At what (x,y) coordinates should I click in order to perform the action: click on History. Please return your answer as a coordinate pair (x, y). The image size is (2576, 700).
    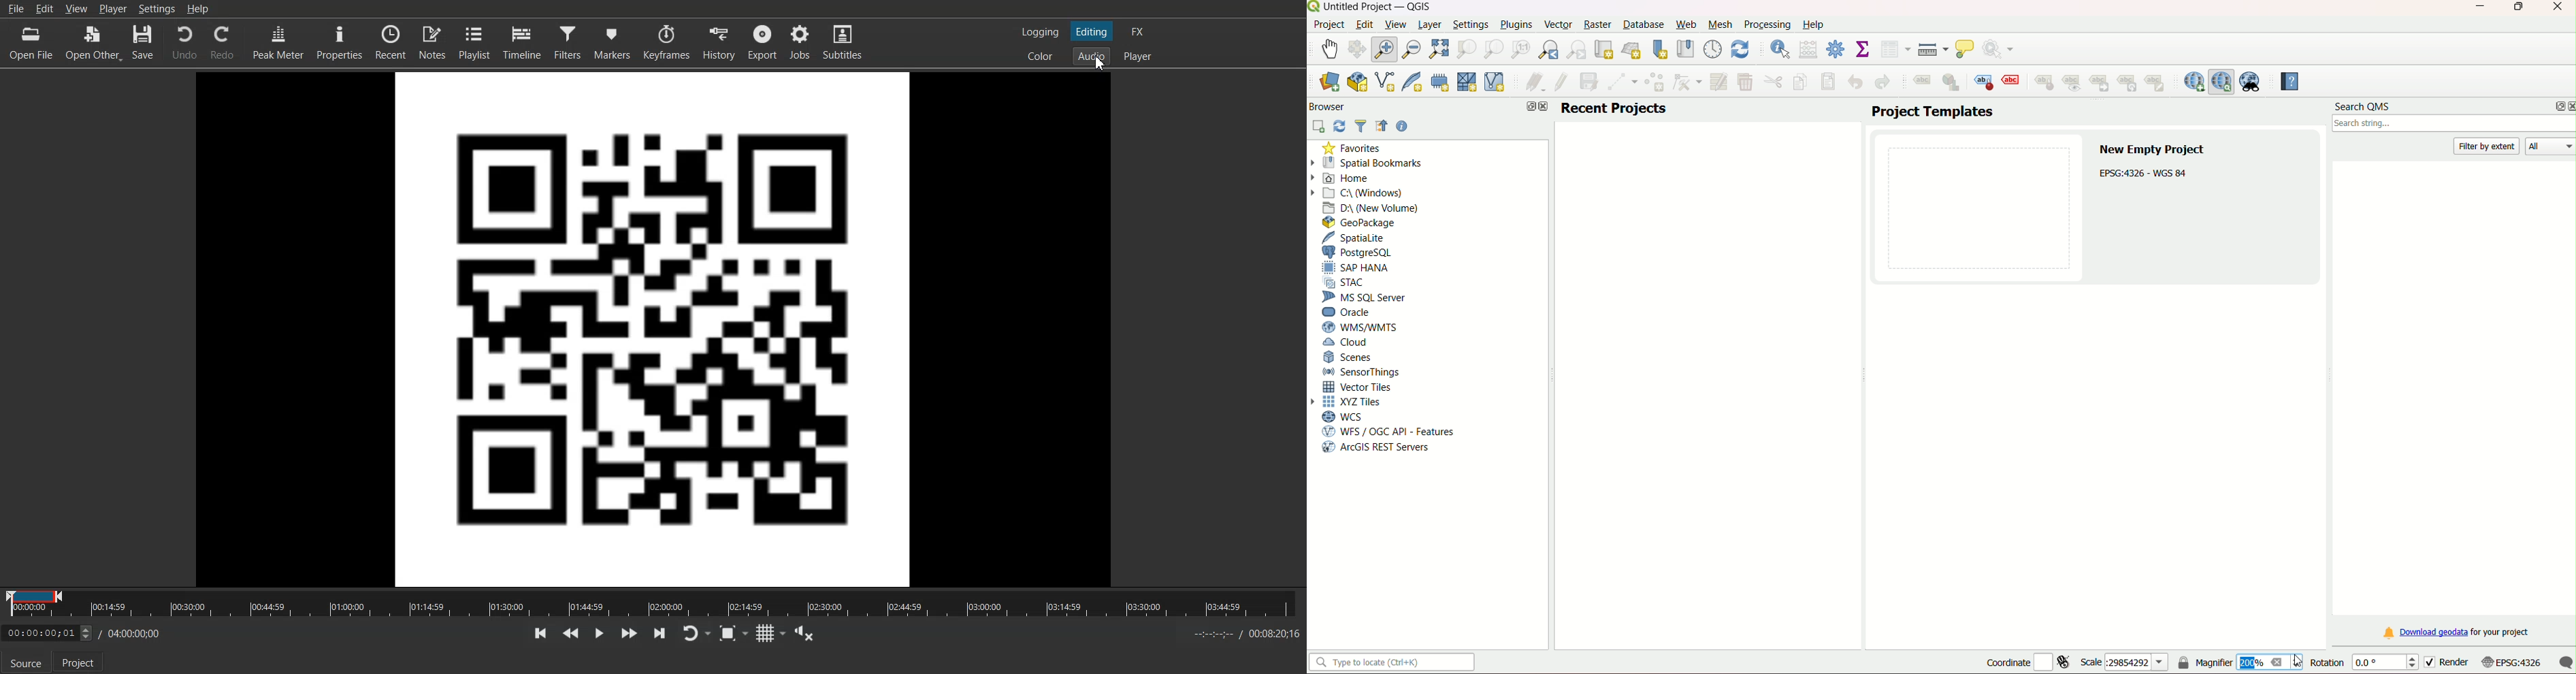
    Looking at the image, I should click on (719, 43).